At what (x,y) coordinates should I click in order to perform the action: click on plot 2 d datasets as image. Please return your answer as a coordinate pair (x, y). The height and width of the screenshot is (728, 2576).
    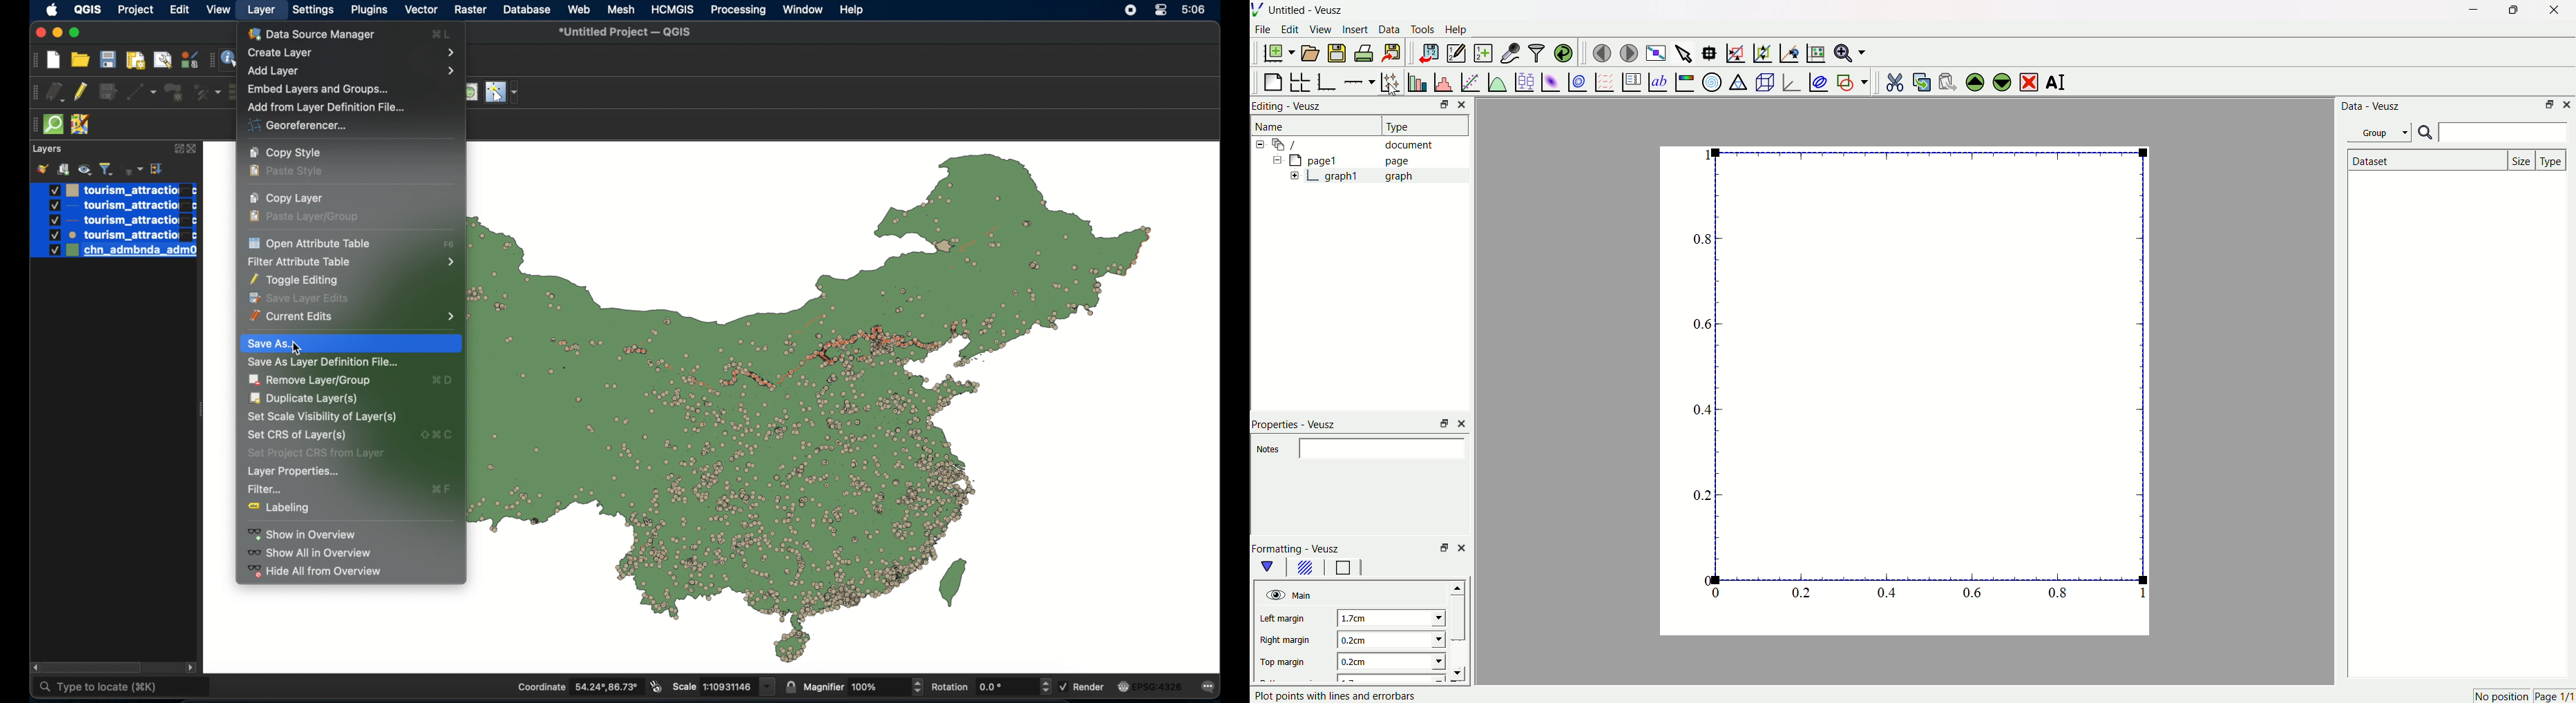
    Looking at the image, I should click on (1551, 81).